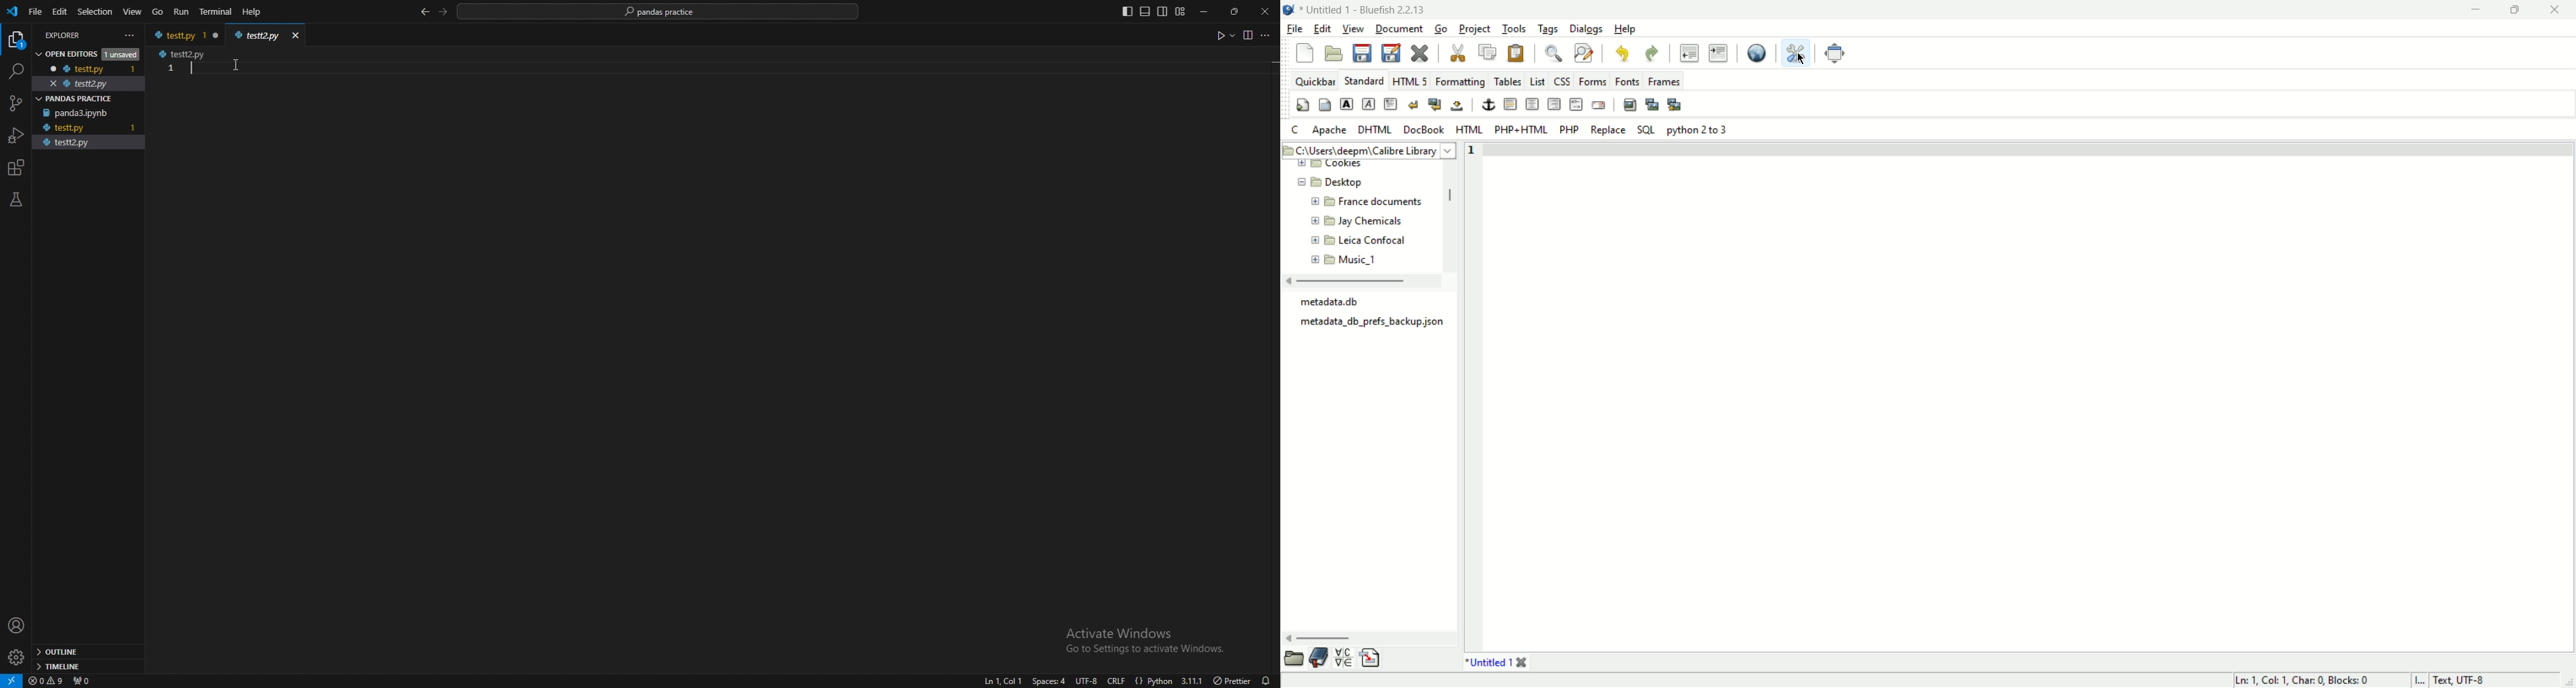  What do you see at coordinates (1469, 130) in the screenshot?
I see `HTML` at bounding box center [1469, 130].